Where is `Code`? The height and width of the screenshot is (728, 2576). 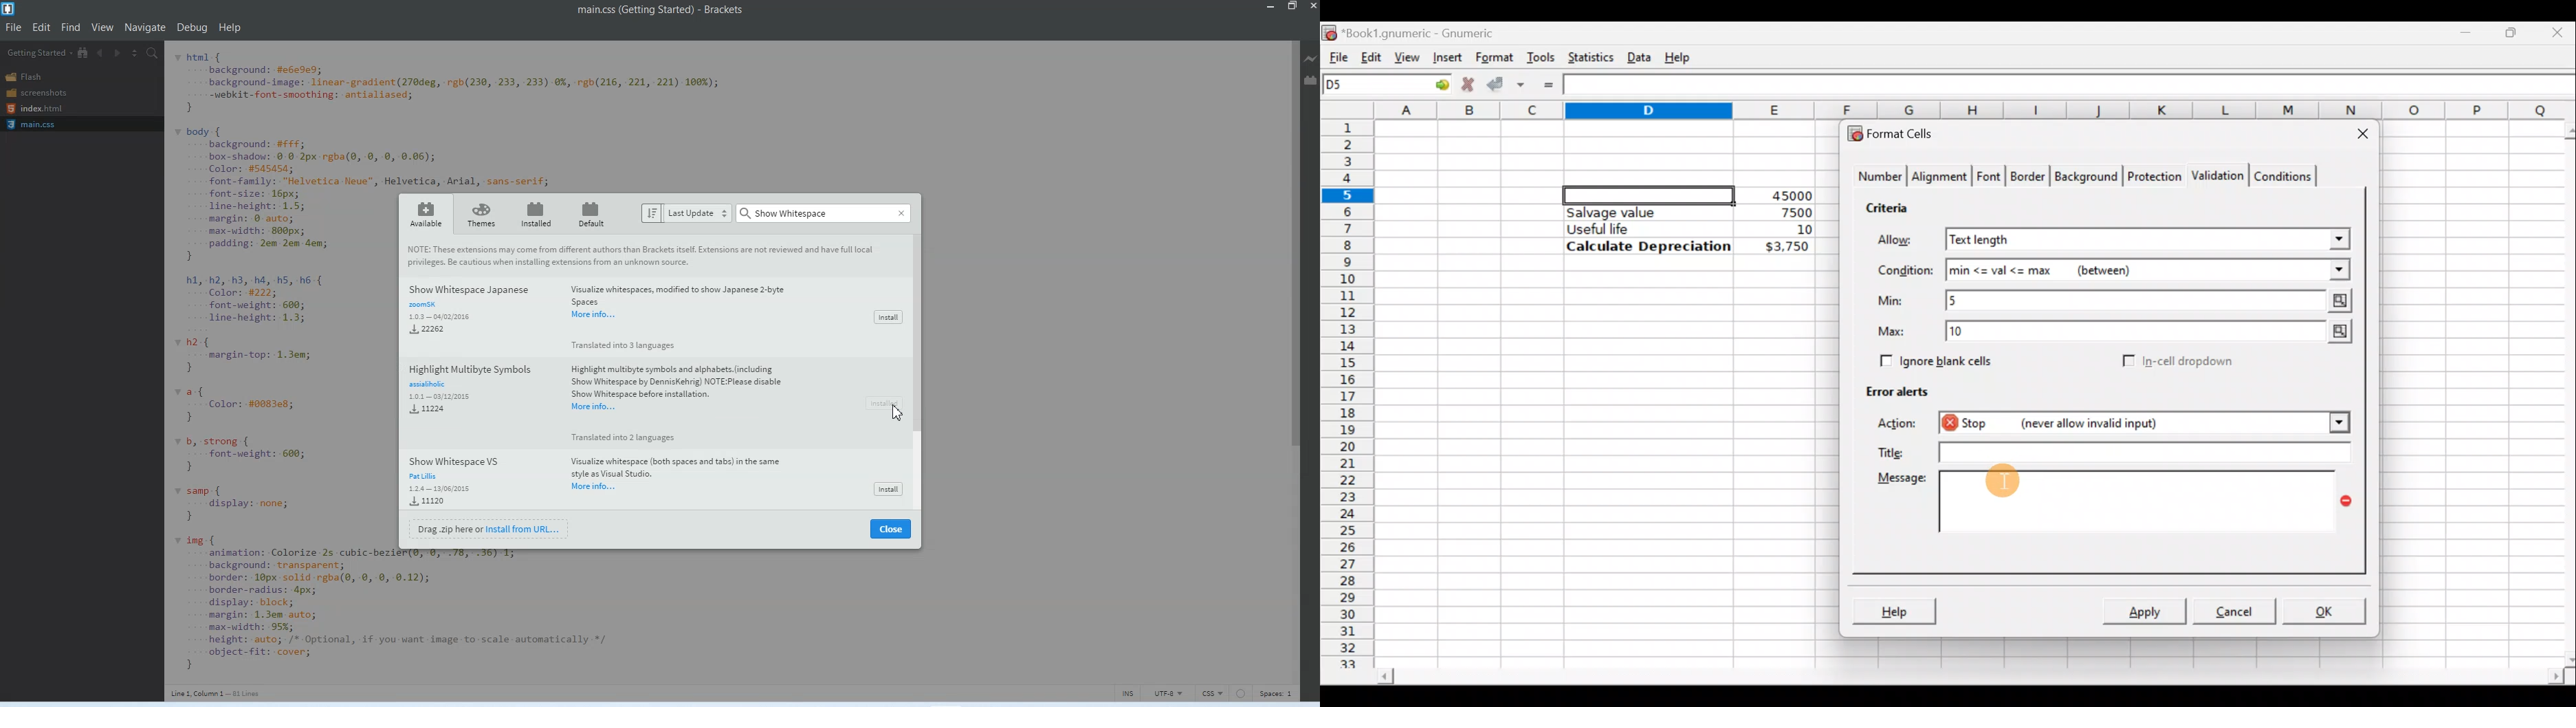
Code is located at coordinates (448, 116).